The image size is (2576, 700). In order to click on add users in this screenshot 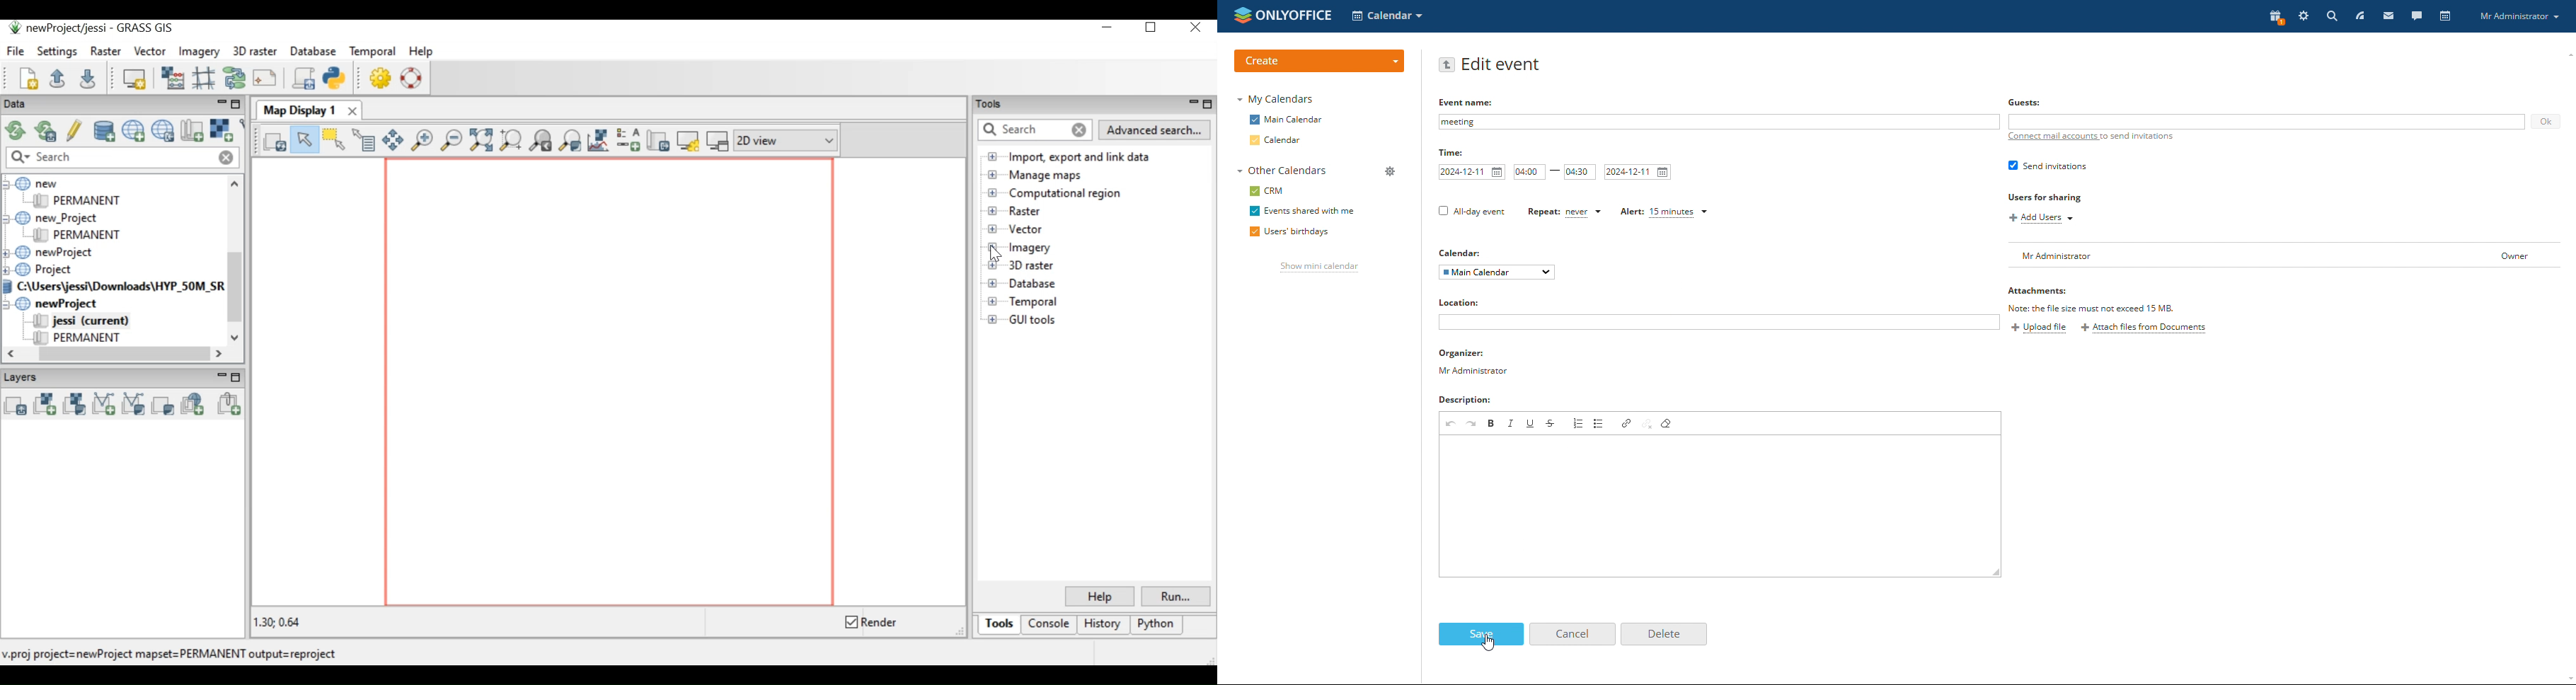, I will do `click(2040, 219)`.